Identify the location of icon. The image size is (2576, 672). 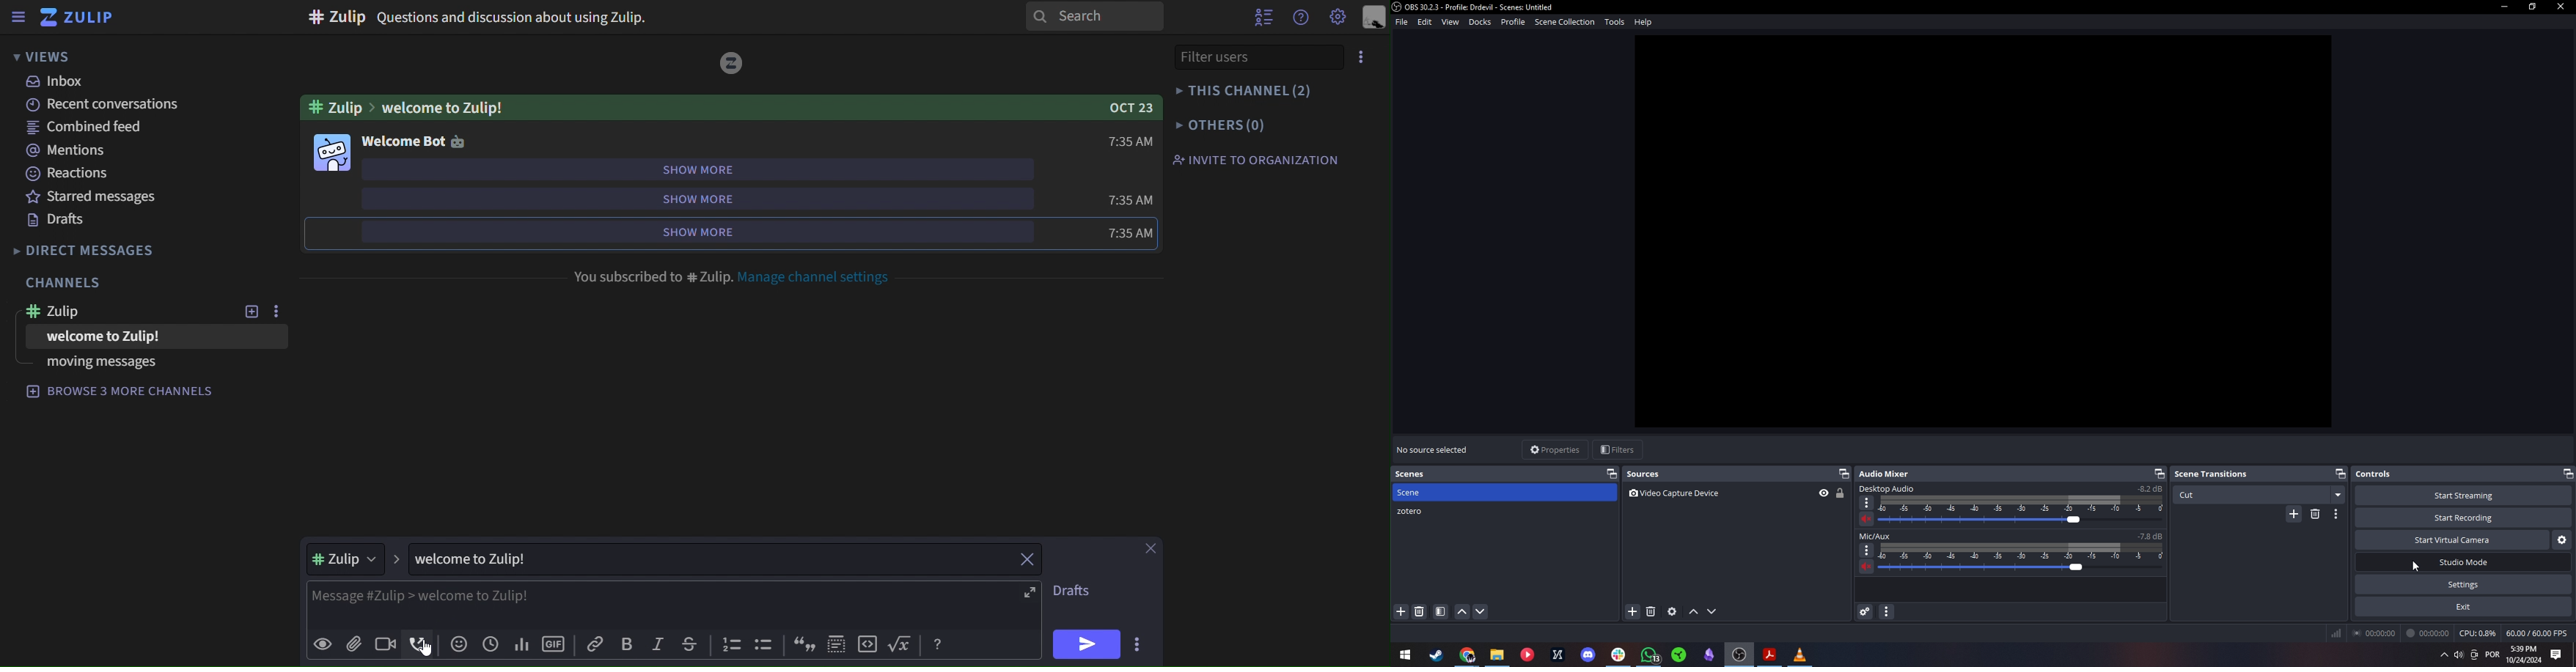
(867, 645).